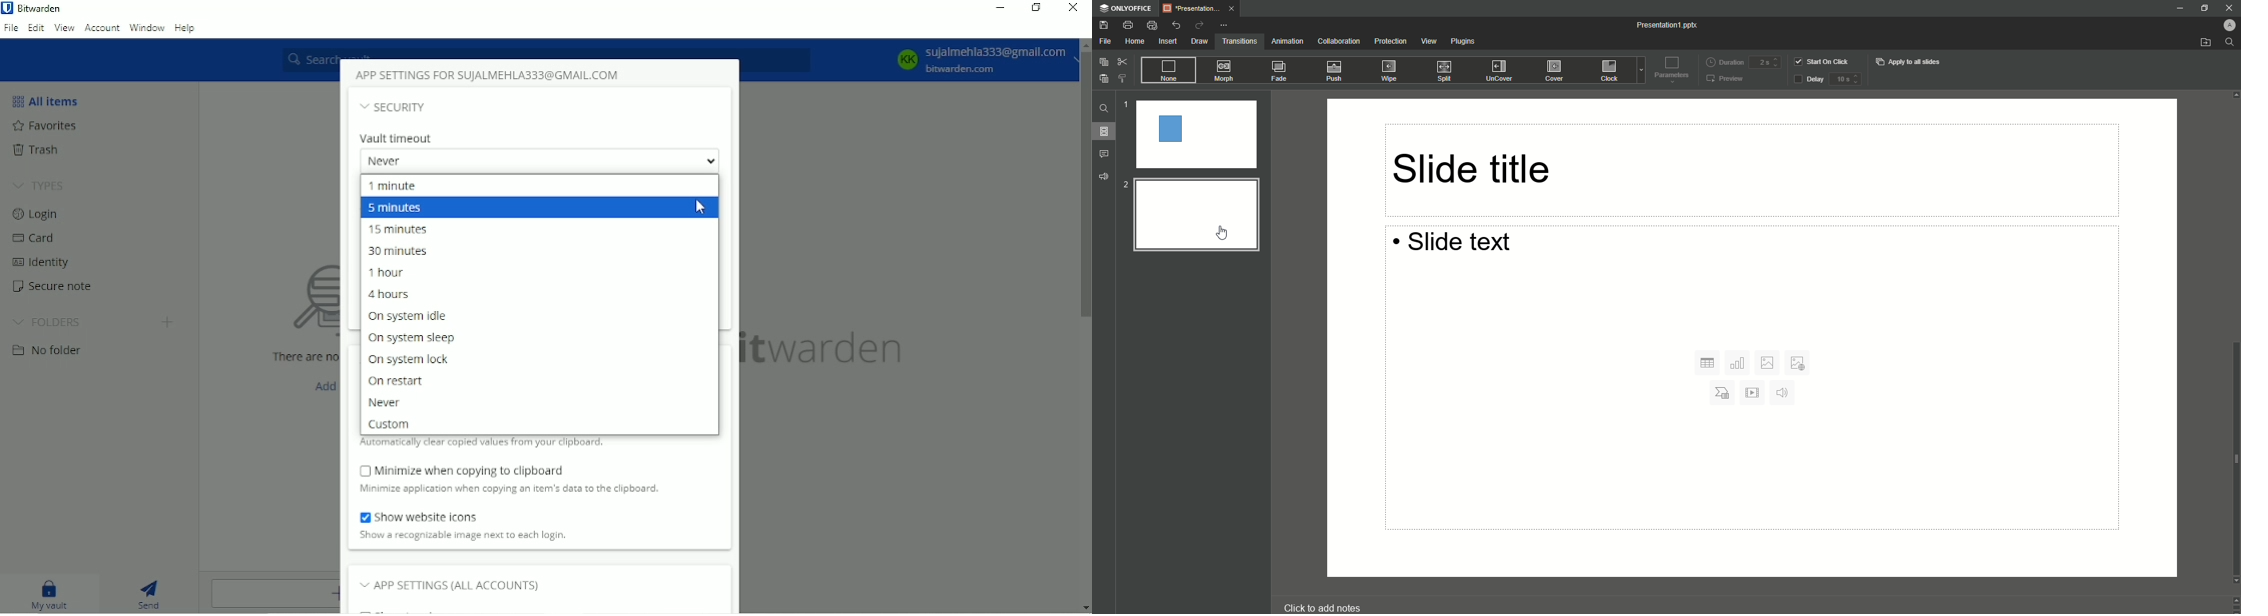 This screenshot has height=616, width=2268. I want to click on Security, so click(397, 107).